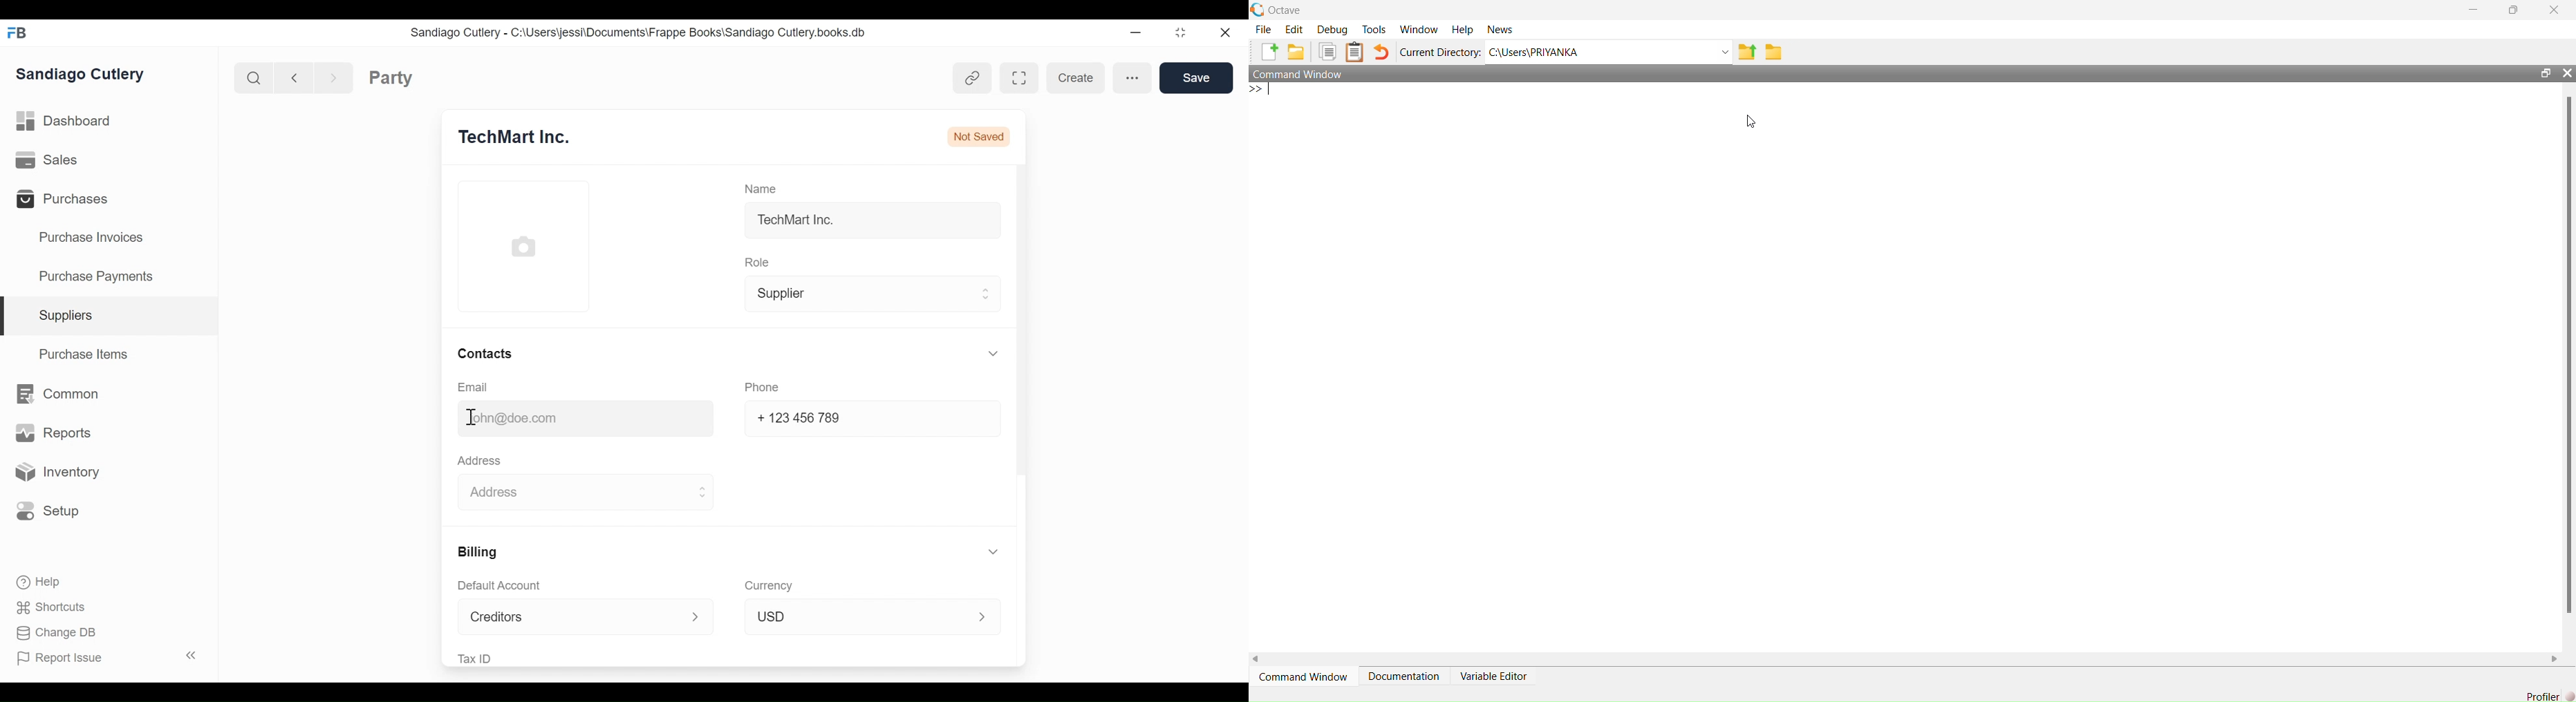  What do you see at coordinates (336, 76) in the screenshot?
I see `next` at bounding box center [336, 76].